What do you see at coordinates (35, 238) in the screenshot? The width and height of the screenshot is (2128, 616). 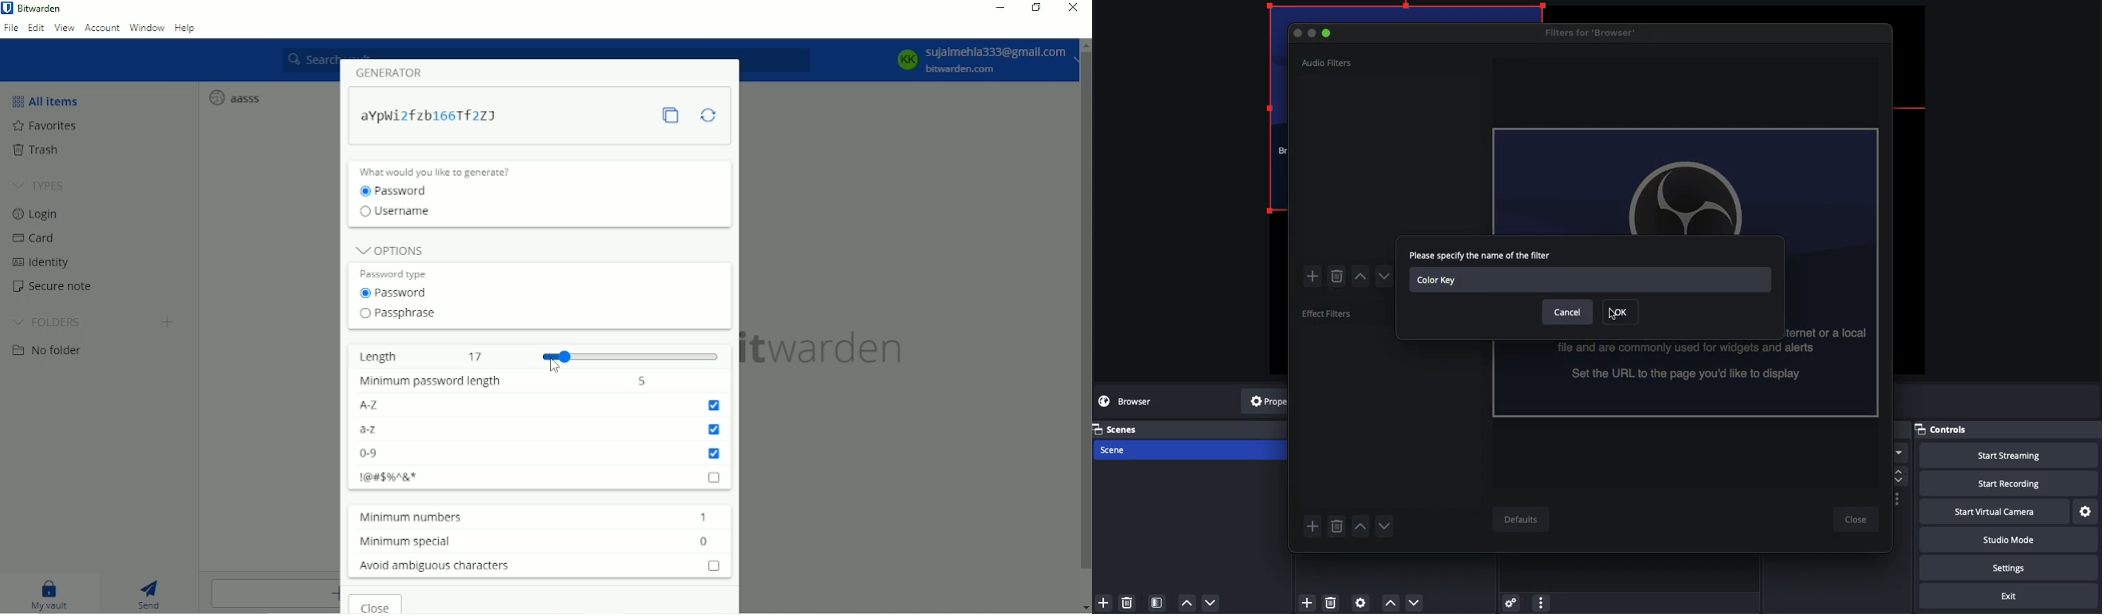 I see `Card` at bounding box center [35, 238].